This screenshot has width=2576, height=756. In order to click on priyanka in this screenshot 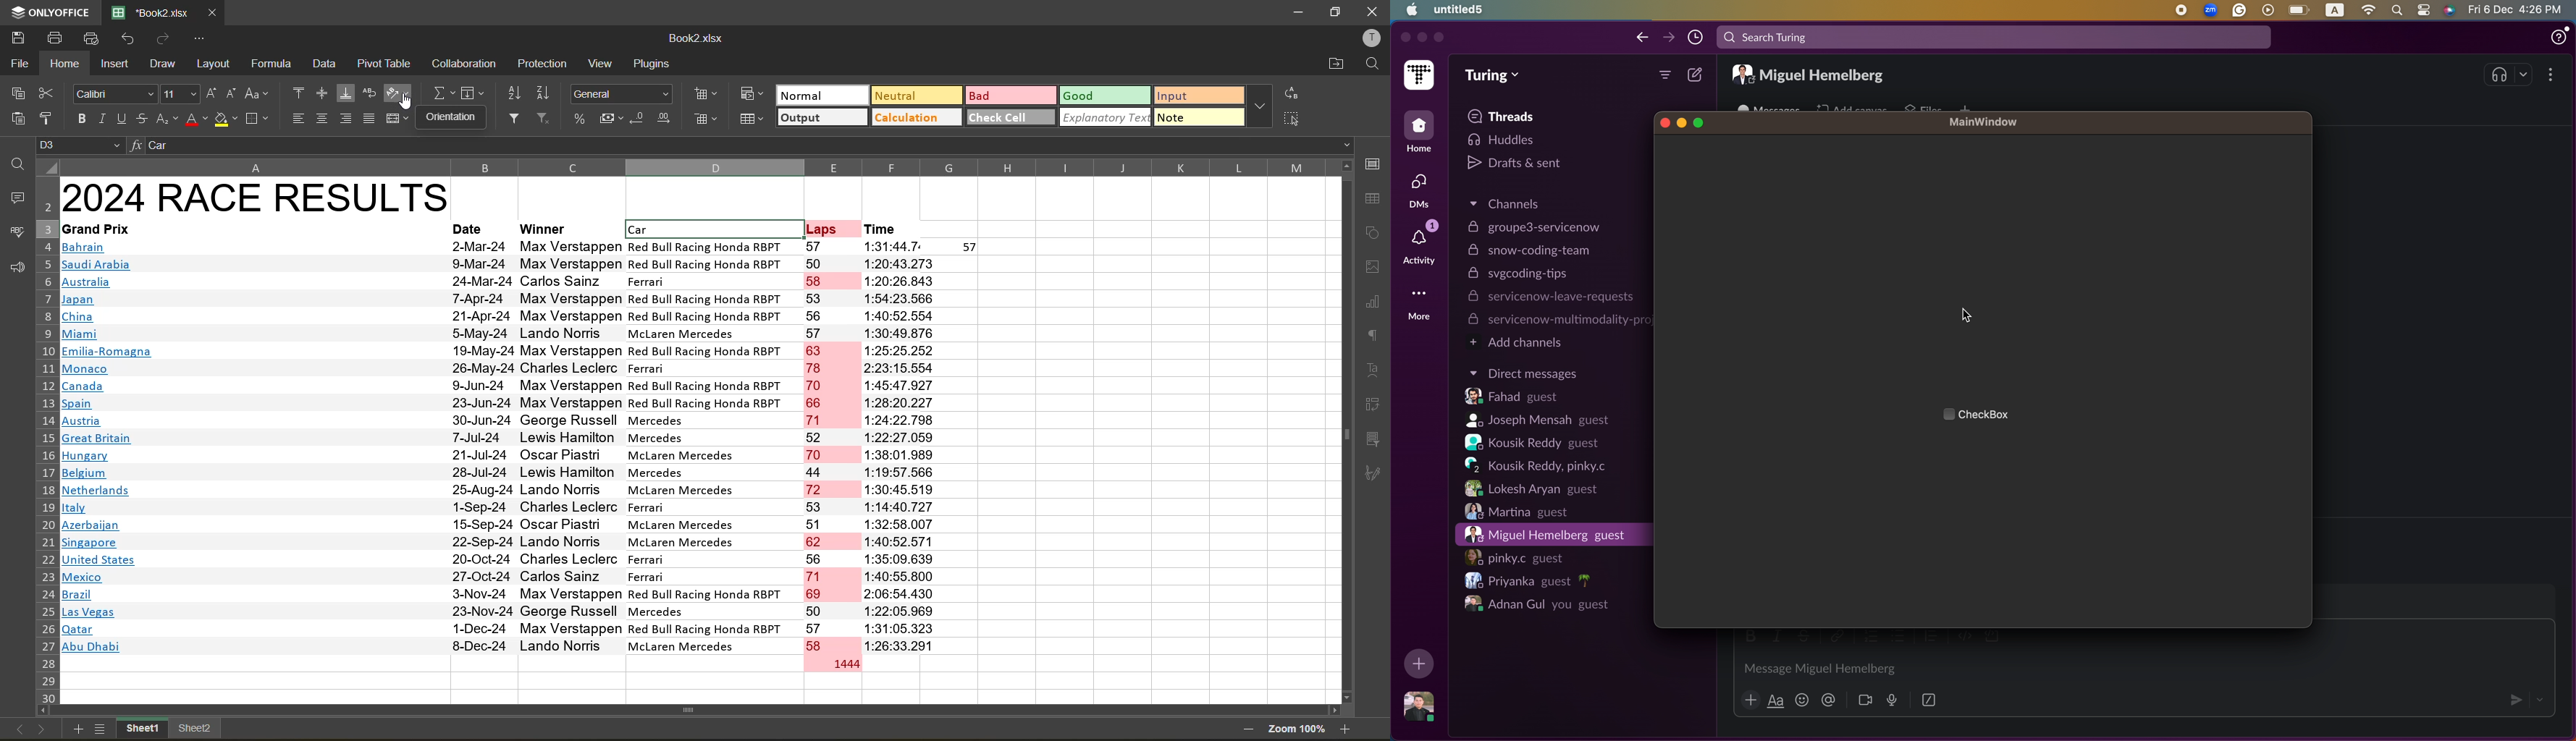, I will do `click(1524, 580)`.